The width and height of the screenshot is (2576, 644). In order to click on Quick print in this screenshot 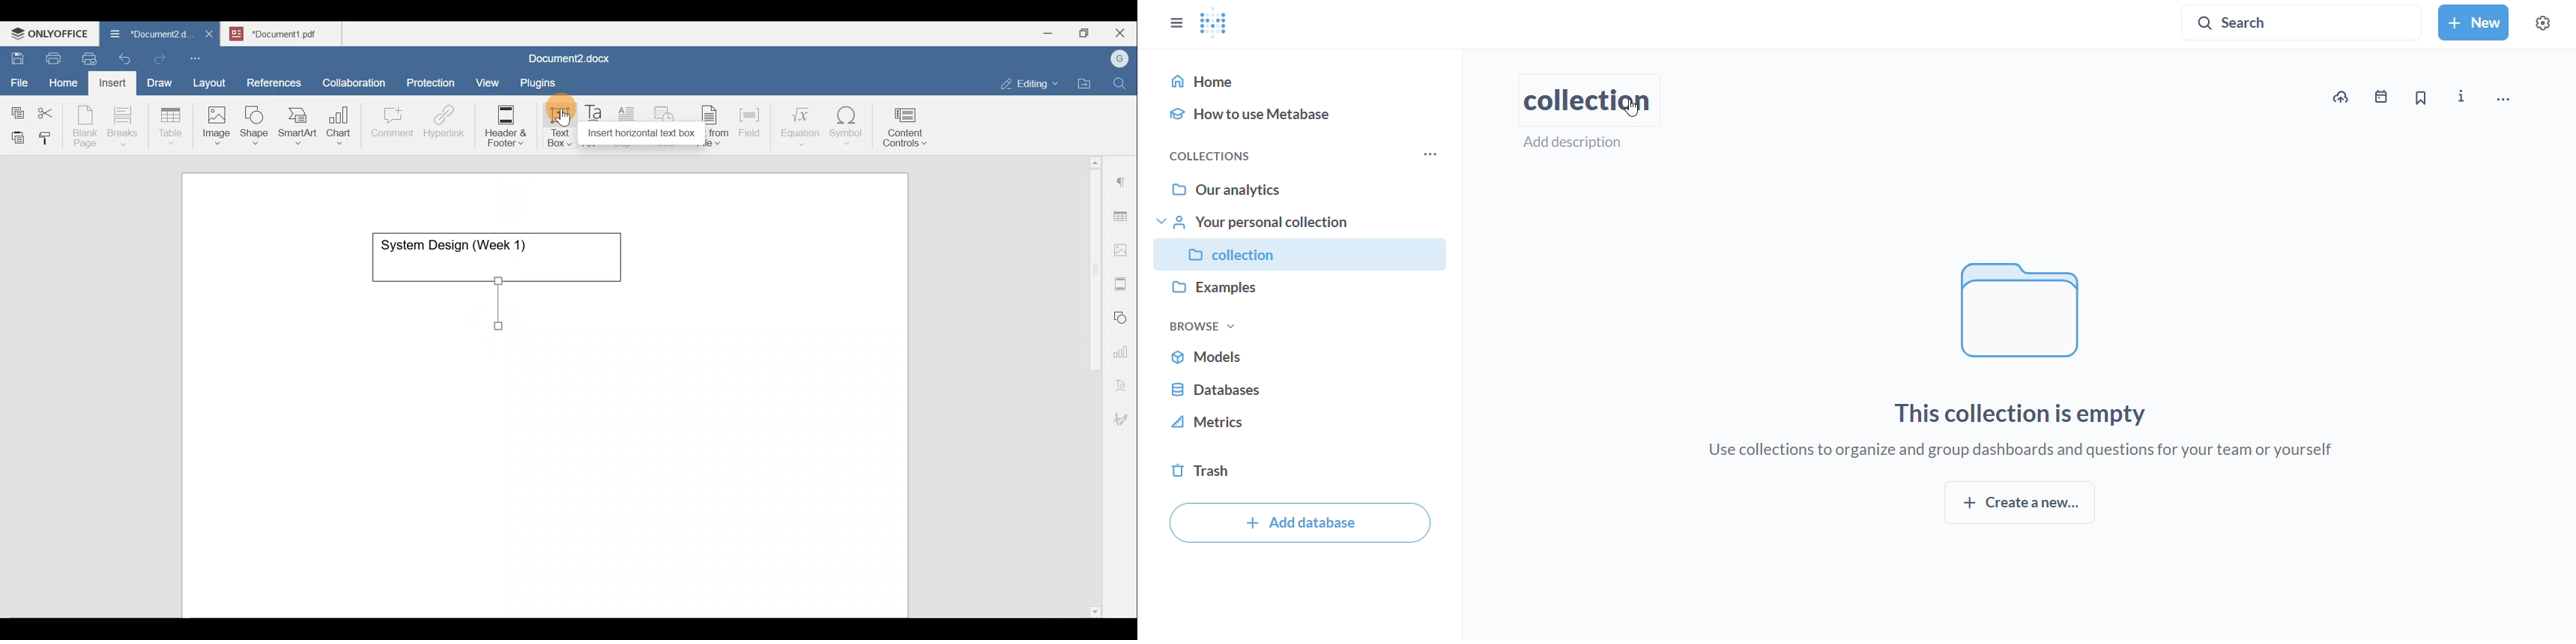, I will do `click(86, 57)`.